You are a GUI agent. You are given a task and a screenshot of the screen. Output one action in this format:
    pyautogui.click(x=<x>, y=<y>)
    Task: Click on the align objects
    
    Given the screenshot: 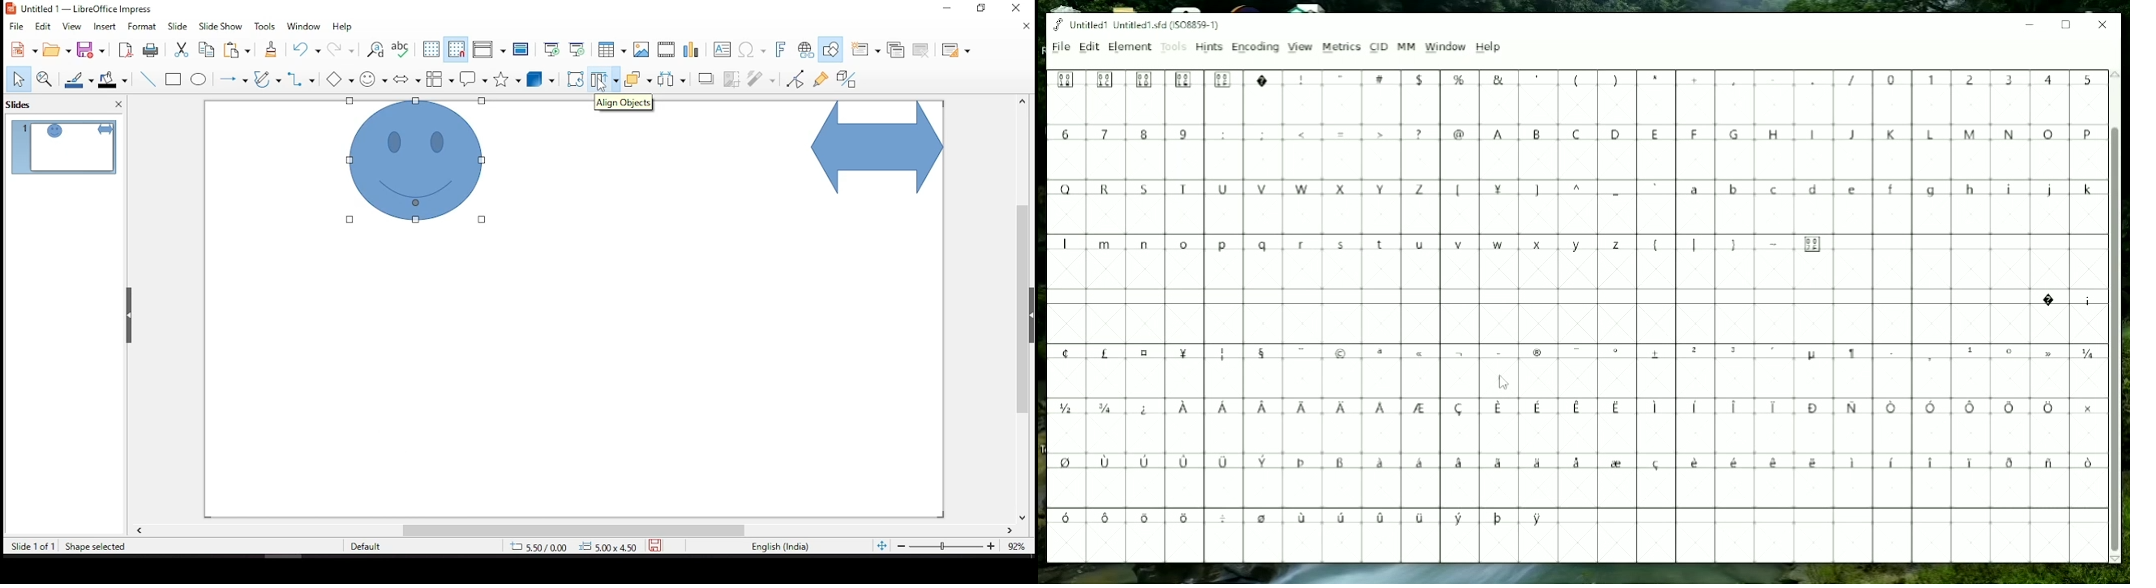 What is the action you would take?
    pyautogui.click(x=604, y=81)
    